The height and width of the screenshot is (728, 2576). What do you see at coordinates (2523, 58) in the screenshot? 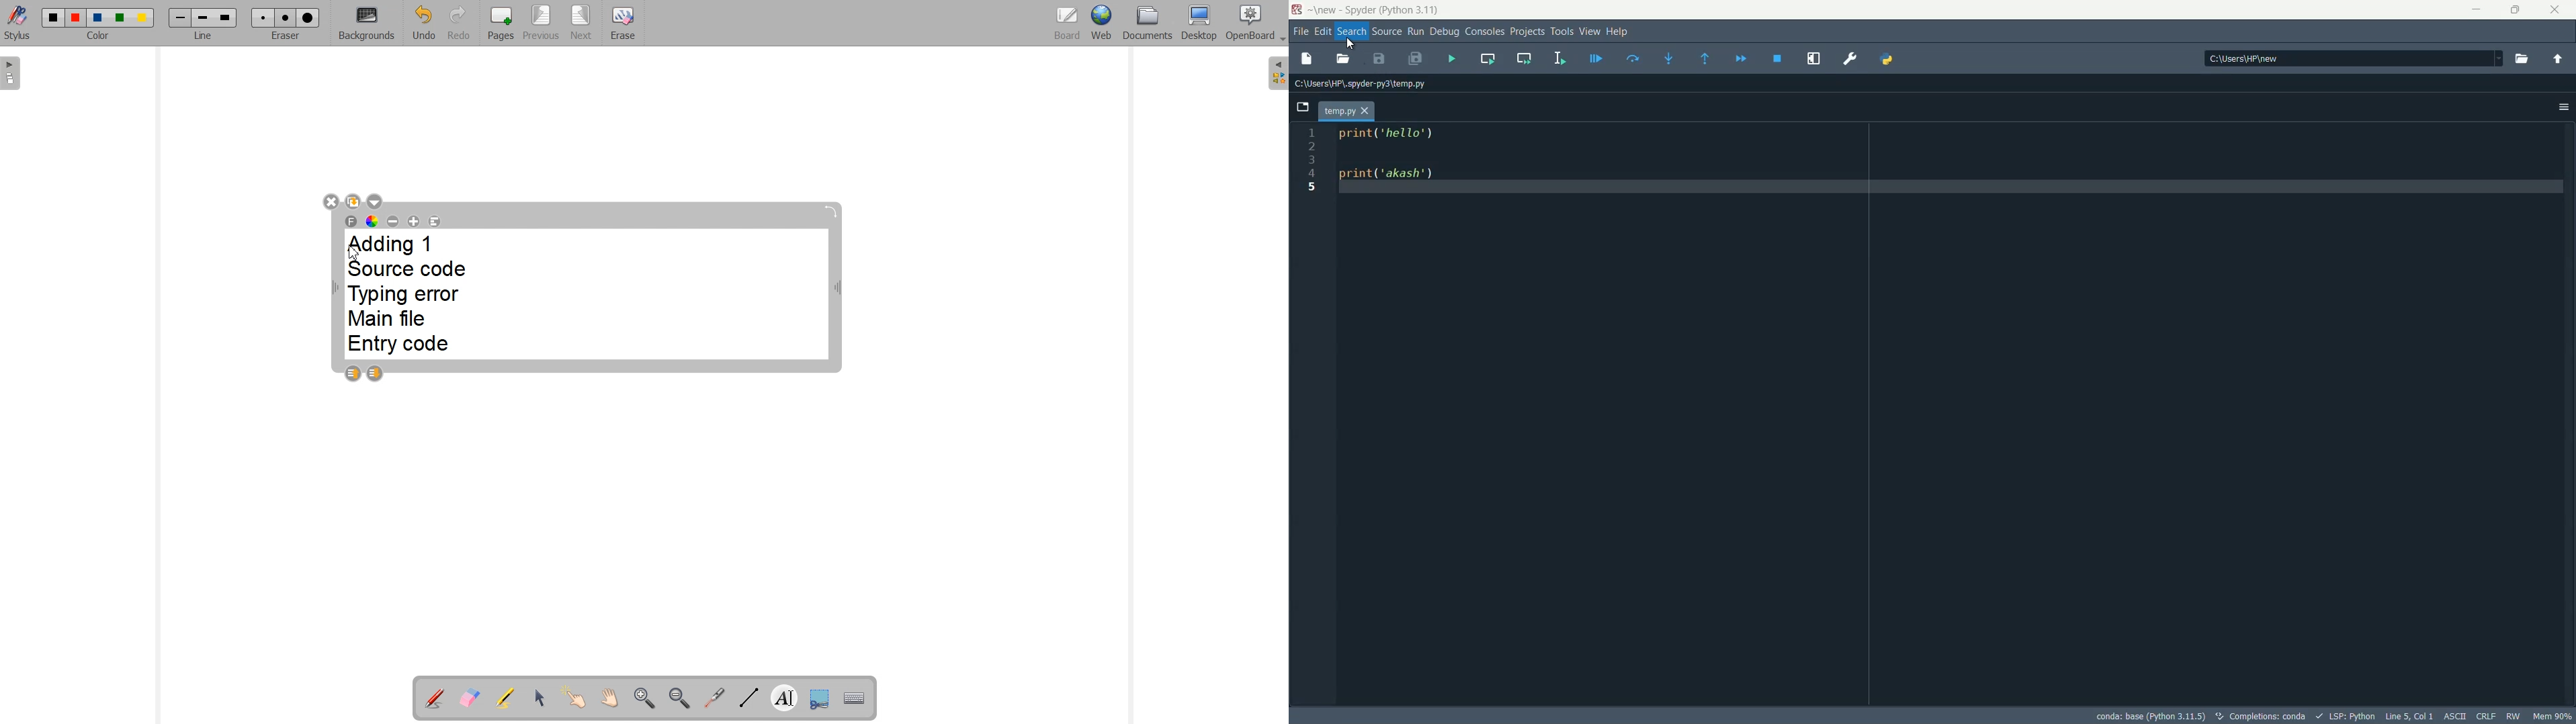
I see `browse directory` at bounding box center [2523, 58].